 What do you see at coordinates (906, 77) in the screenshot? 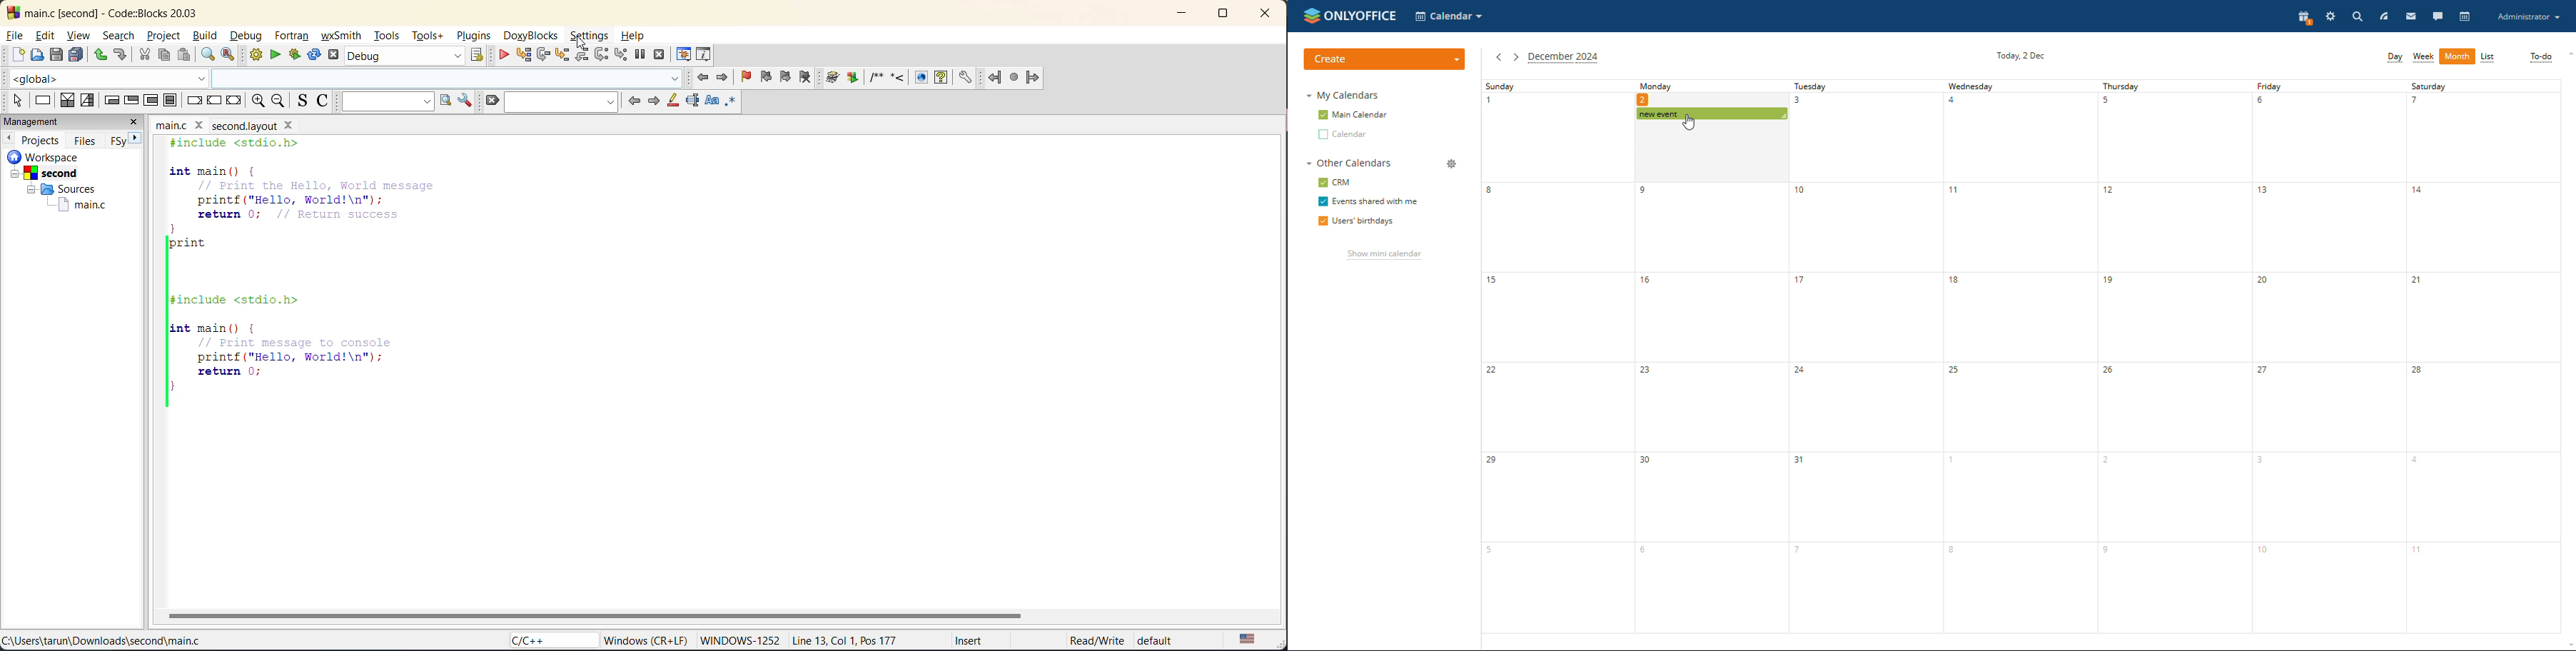
I see `doxyblocks references` at bounding box center [906, 77].